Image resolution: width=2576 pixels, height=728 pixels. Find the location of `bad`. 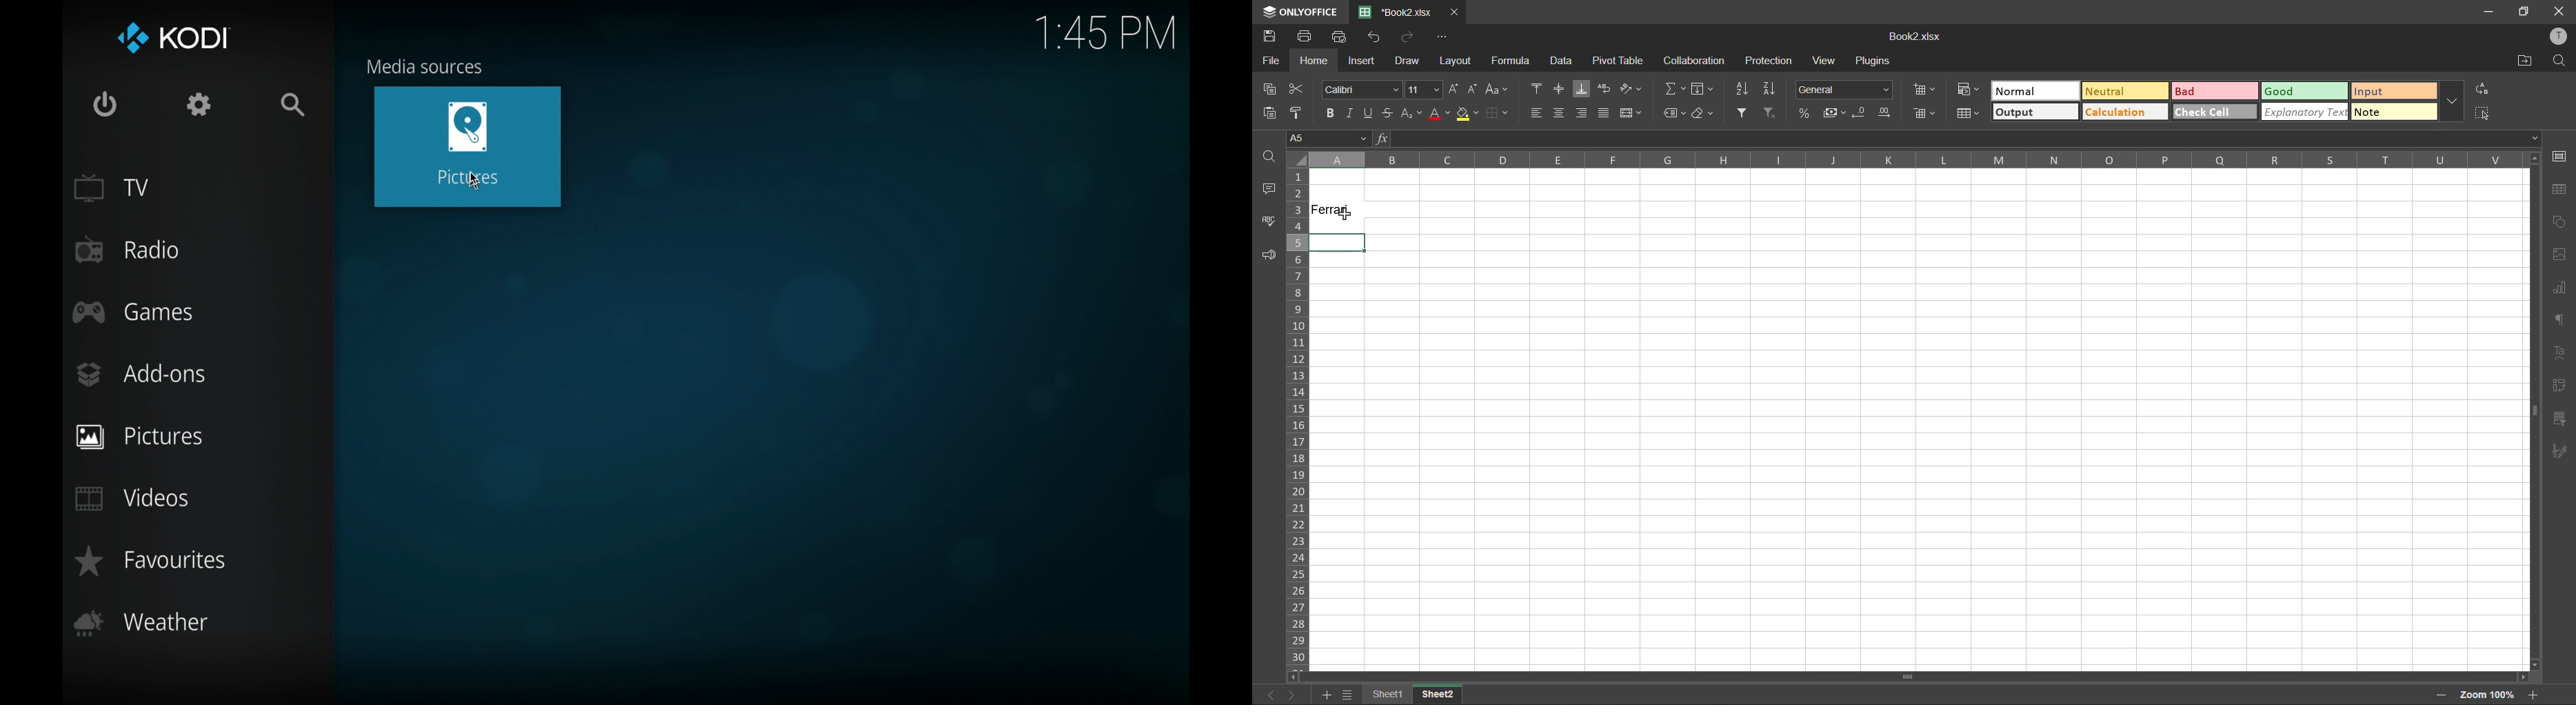

bad is located at coordinates (2217, 93).